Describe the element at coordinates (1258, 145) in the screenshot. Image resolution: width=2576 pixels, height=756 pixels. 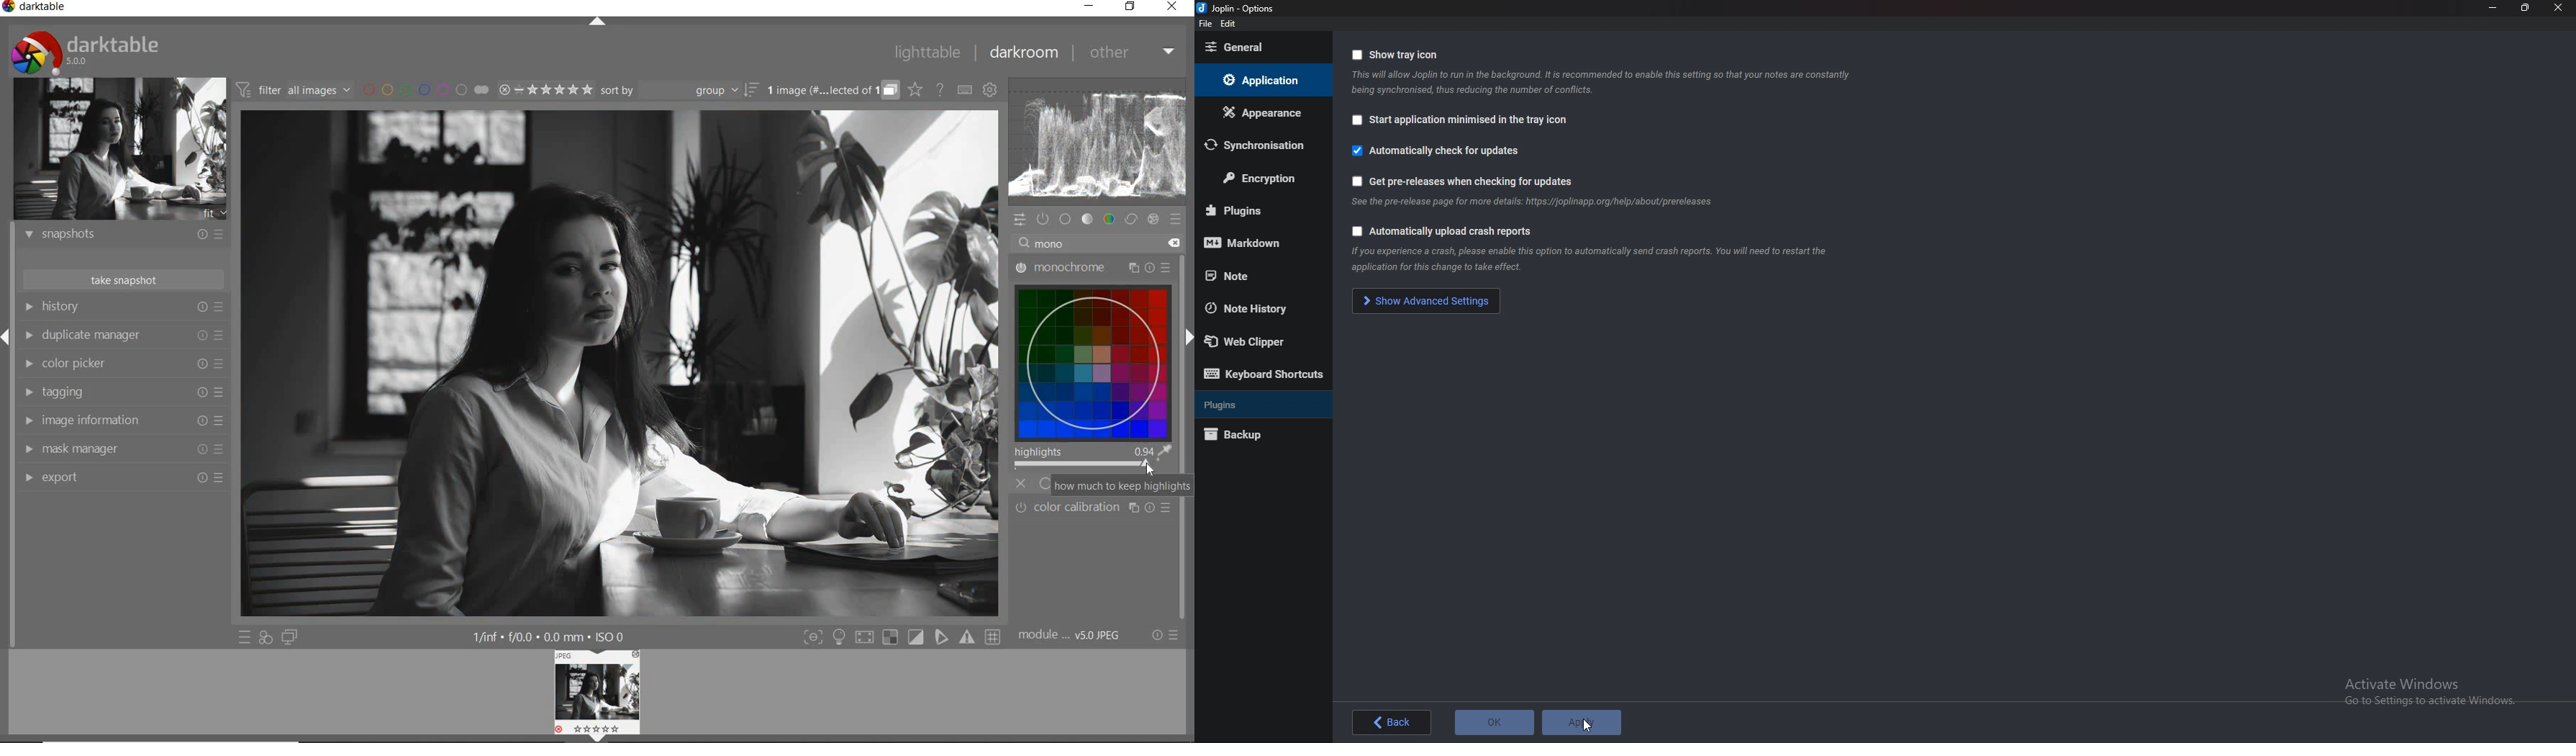
I see `Synchronization` at that location.